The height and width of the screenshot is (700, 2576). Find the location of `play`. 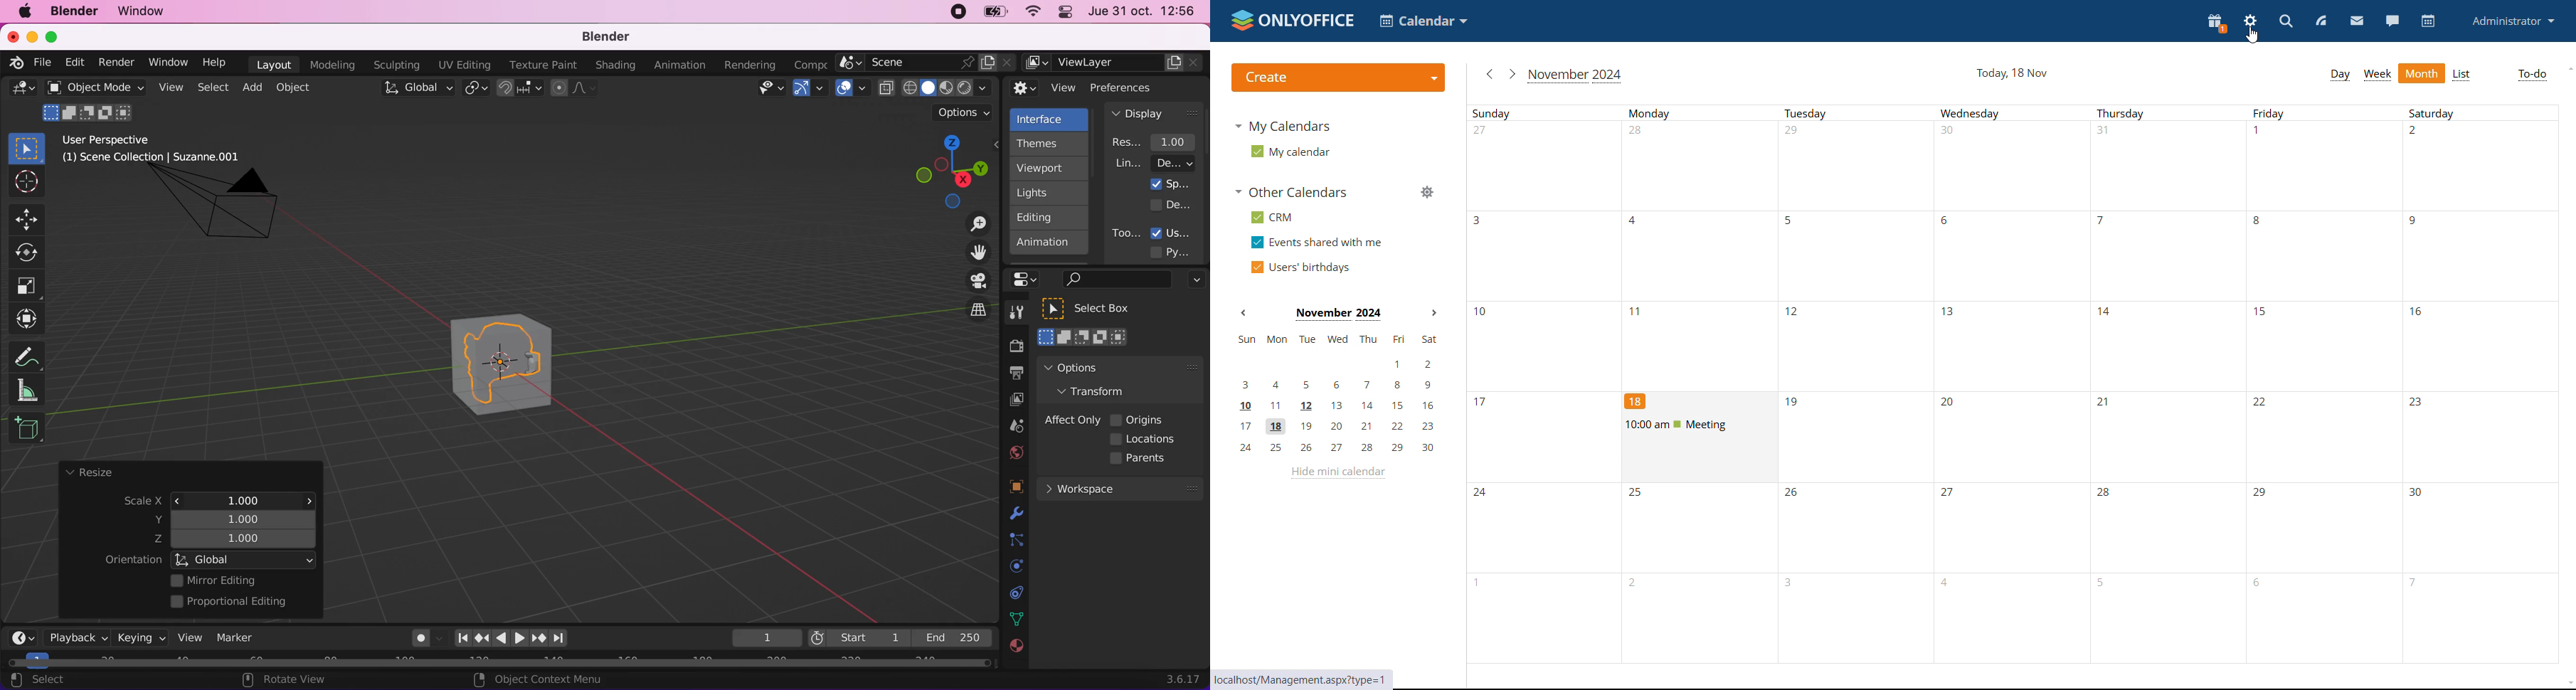

play is located at coordinates (512, 638).